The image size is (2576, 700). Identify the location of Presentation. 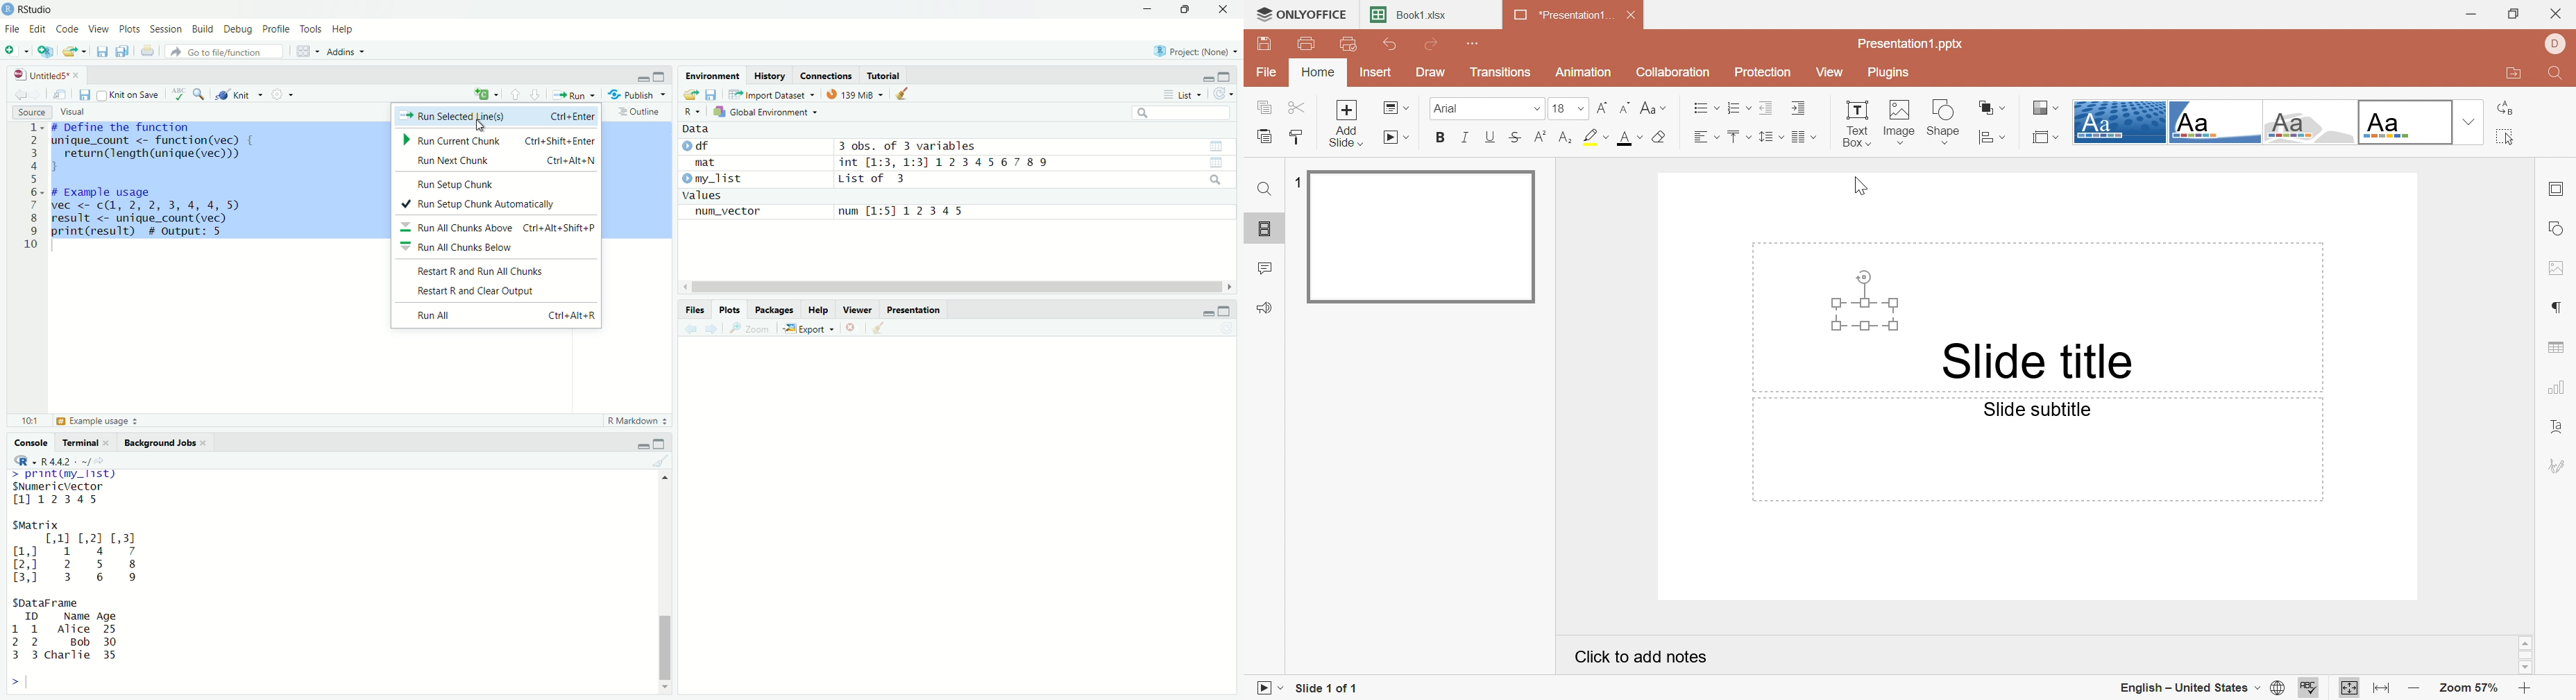
(915, 310).